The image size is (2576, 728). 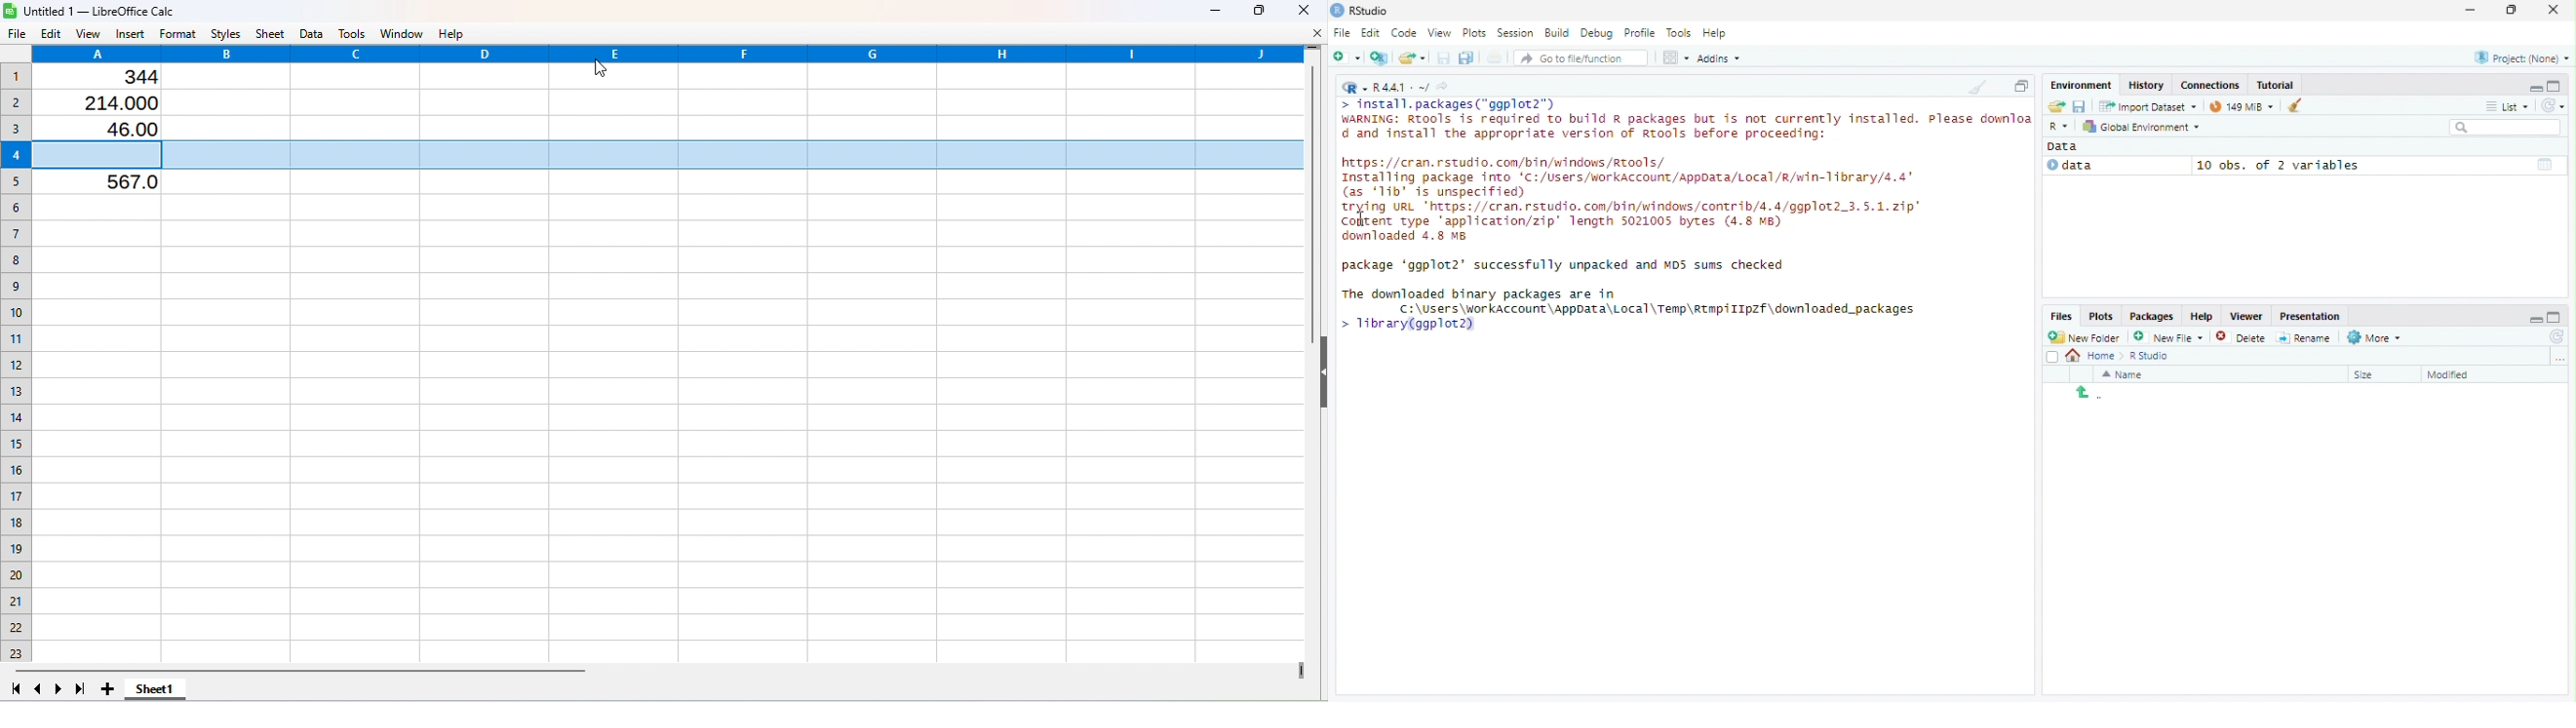 I want to click on Files, so click(x=2062, y=317).